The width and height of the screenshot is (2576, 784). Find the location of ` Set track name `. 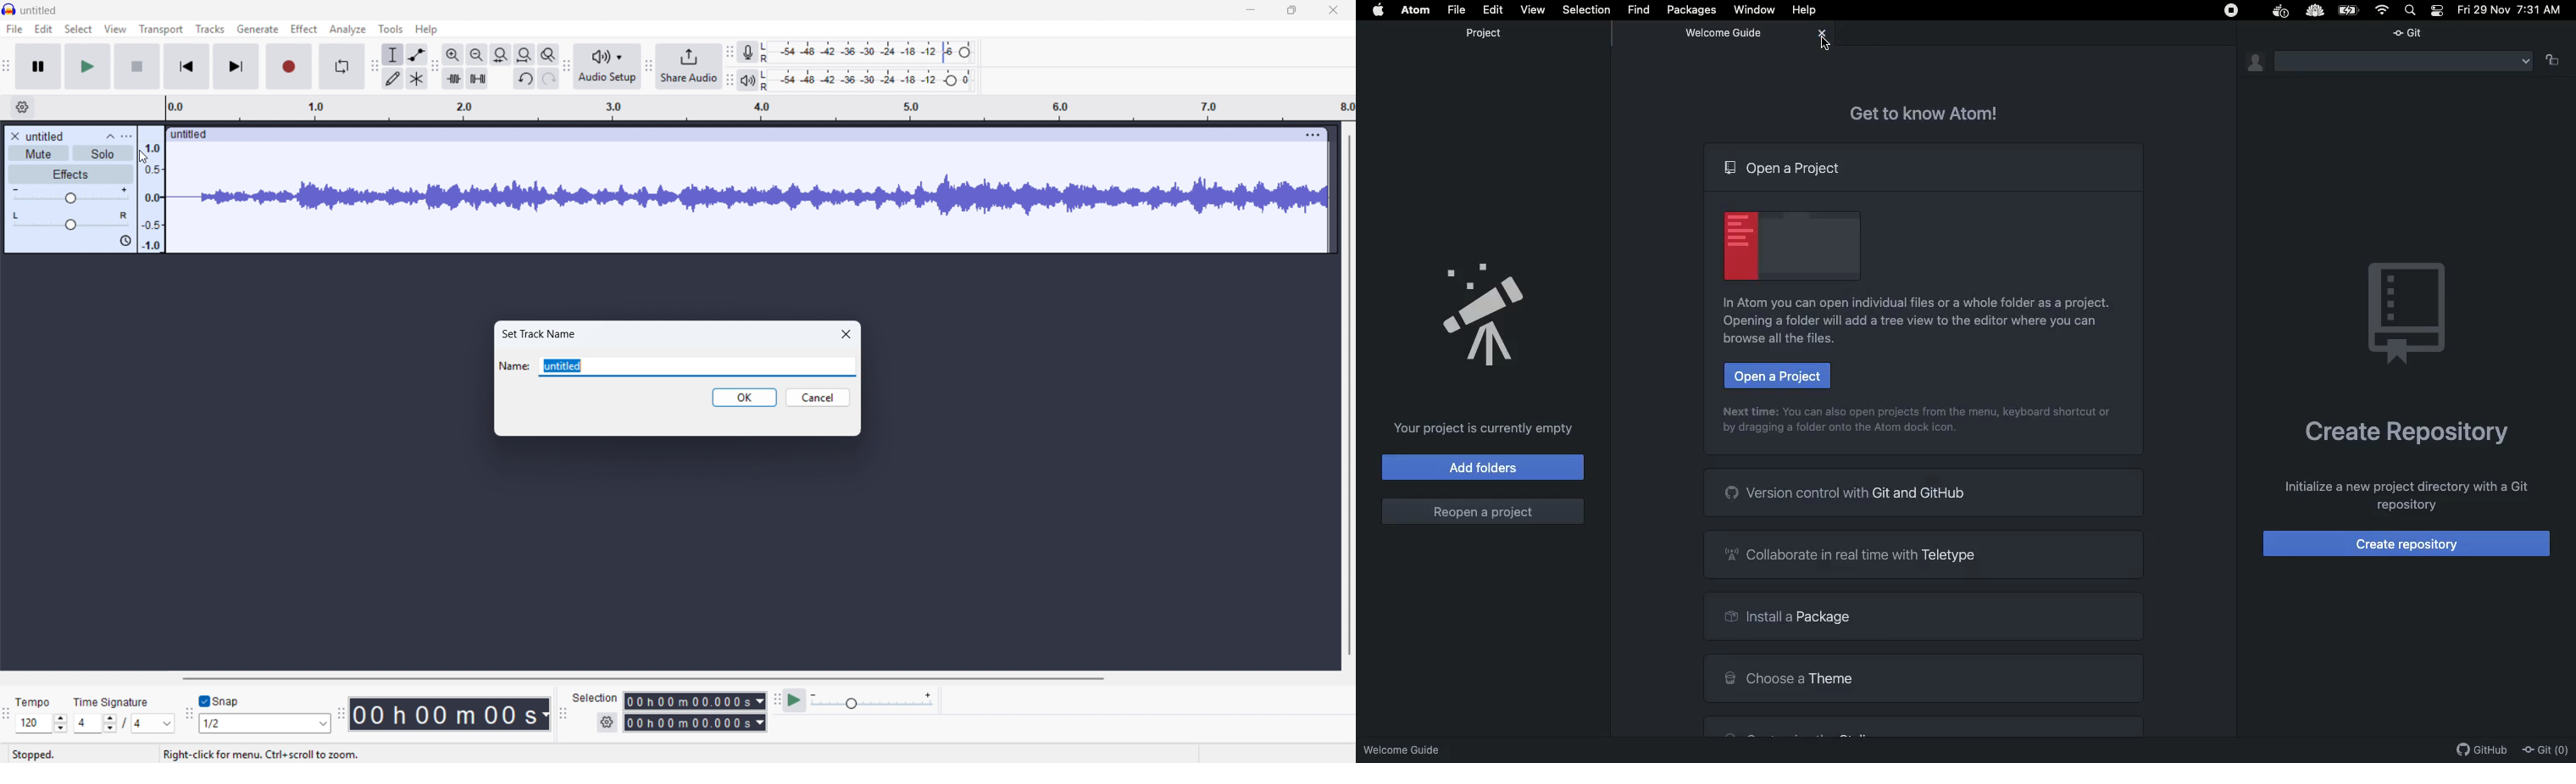

 Set track name  is located at coordinates (539, 333).